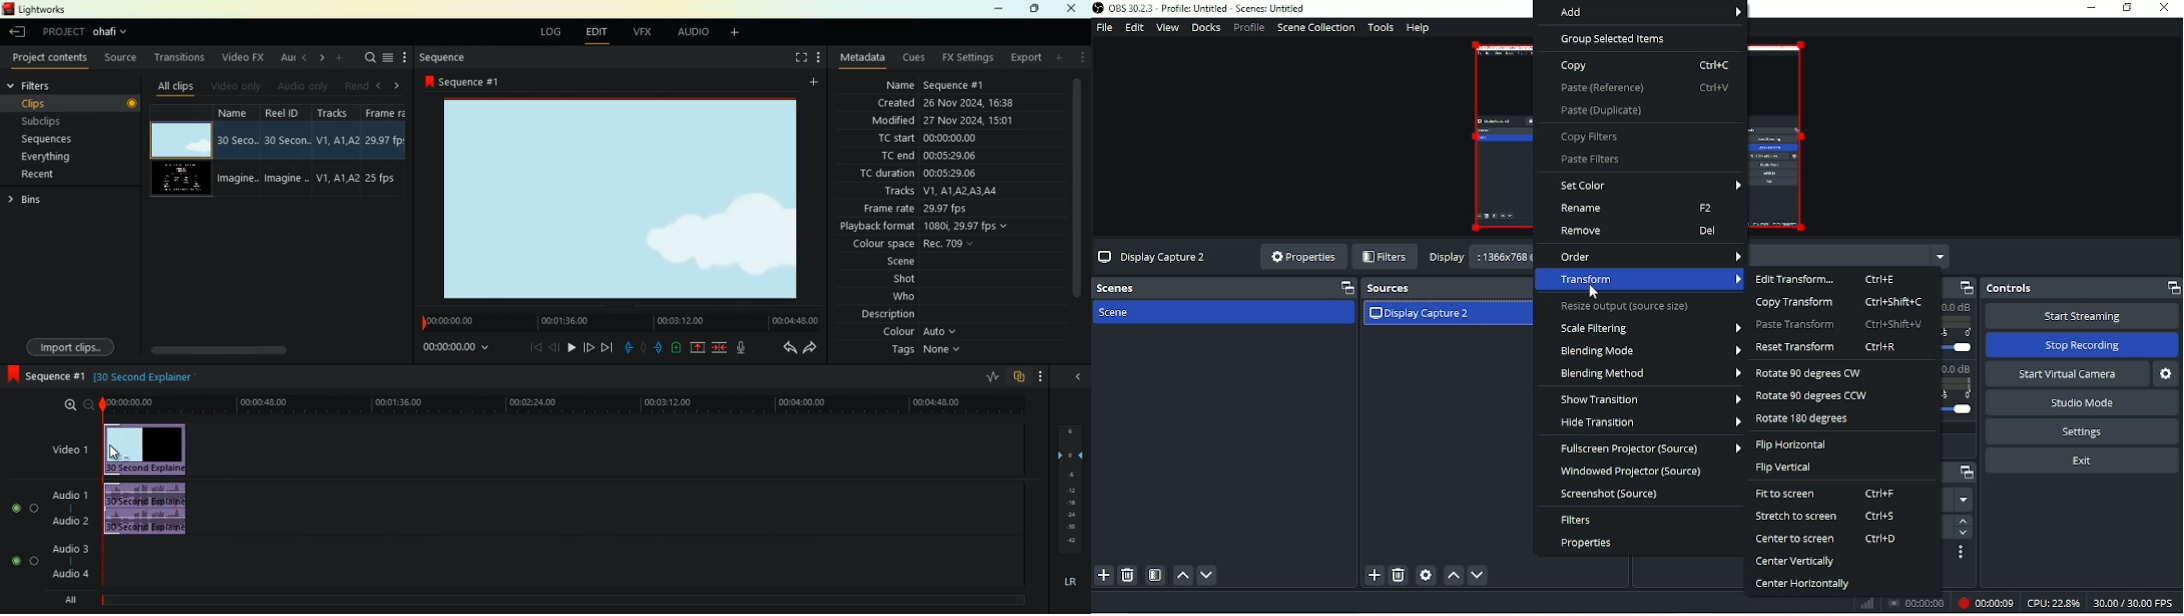  Describe the element at coordinates (924, 352) in the screenshot. I see `tags` at that location.